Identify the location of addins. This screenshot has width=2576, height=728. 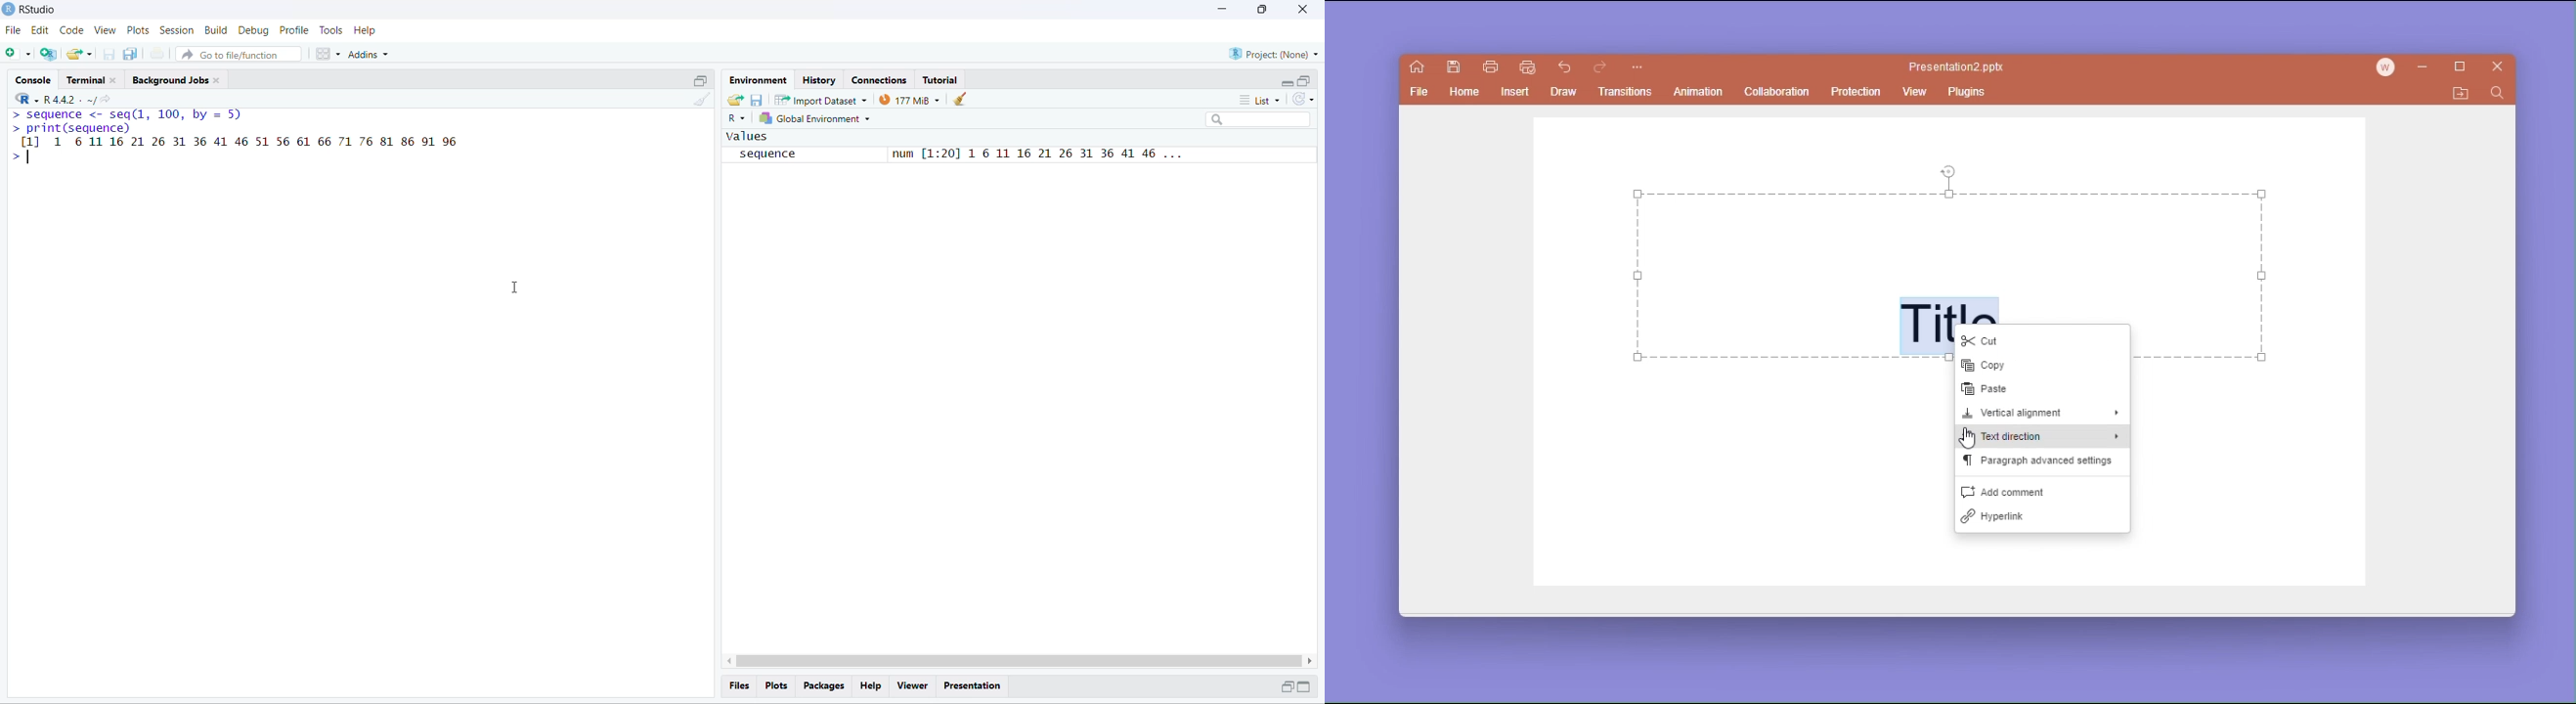
(371, 55).